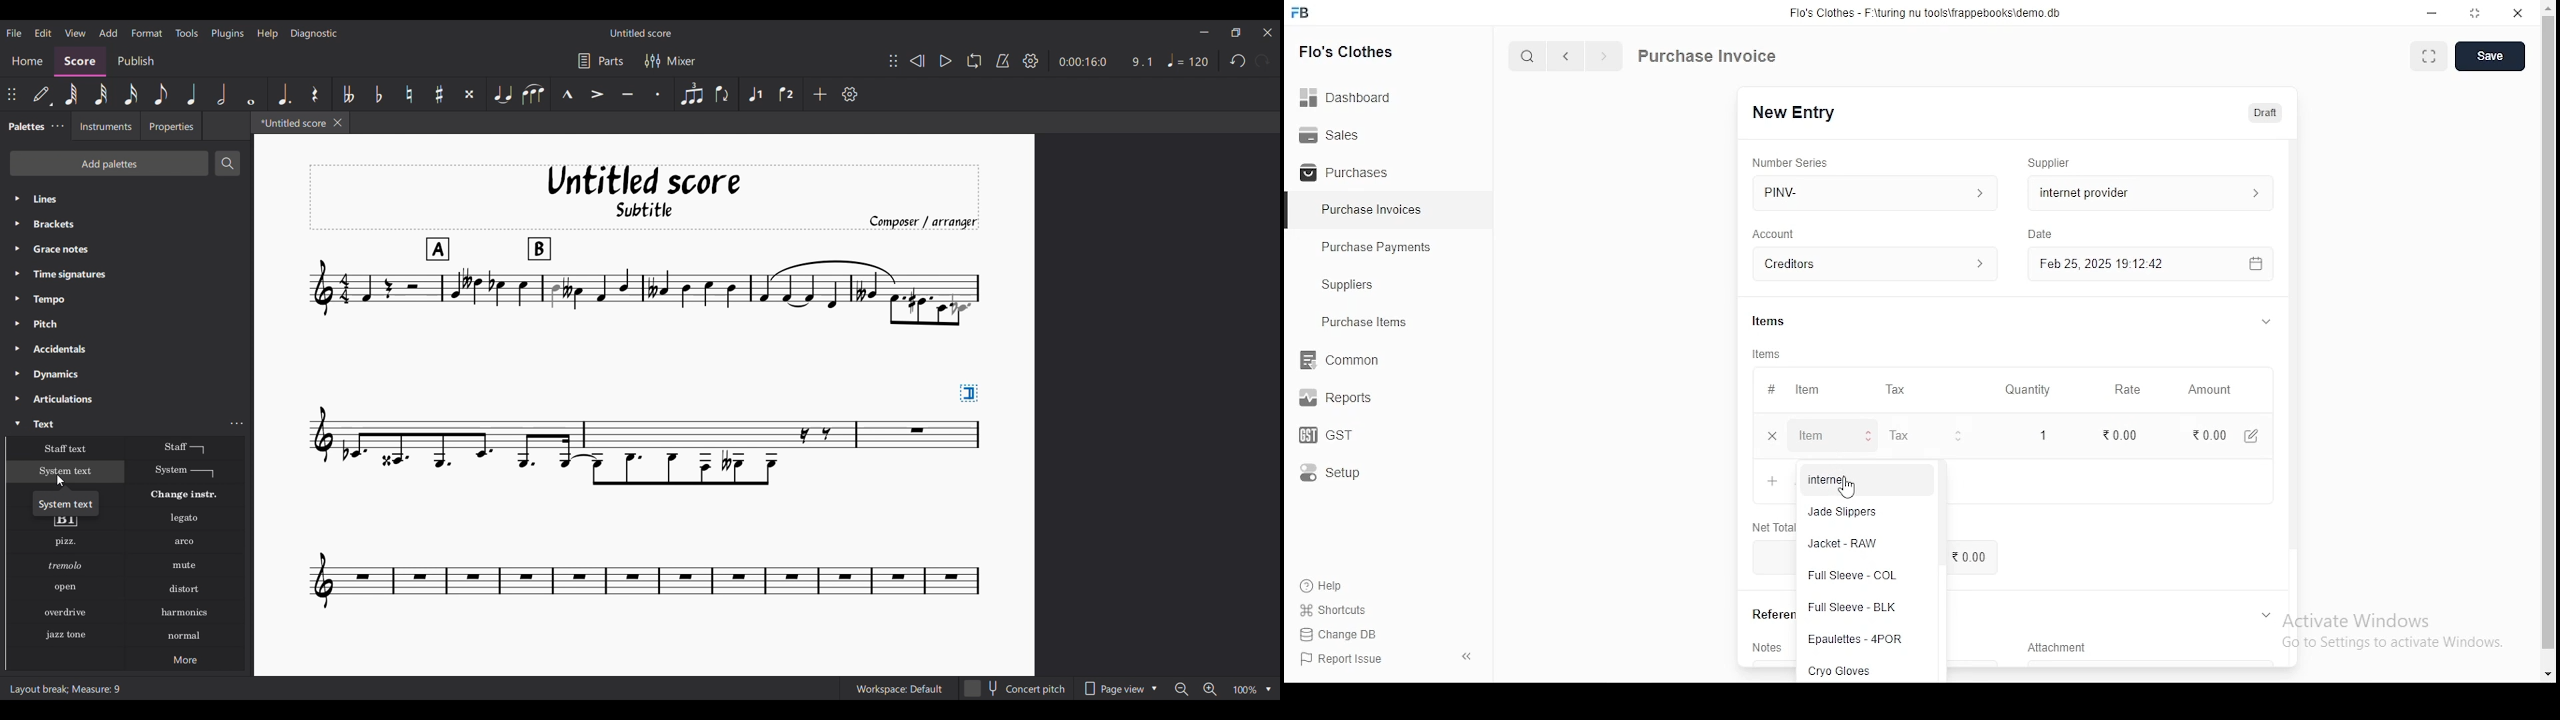 The image size is (2576, 728). What do you see at coordinates (191, 93) in the screenshot?
I see `Quarter note` at bounding box center [191, 93].